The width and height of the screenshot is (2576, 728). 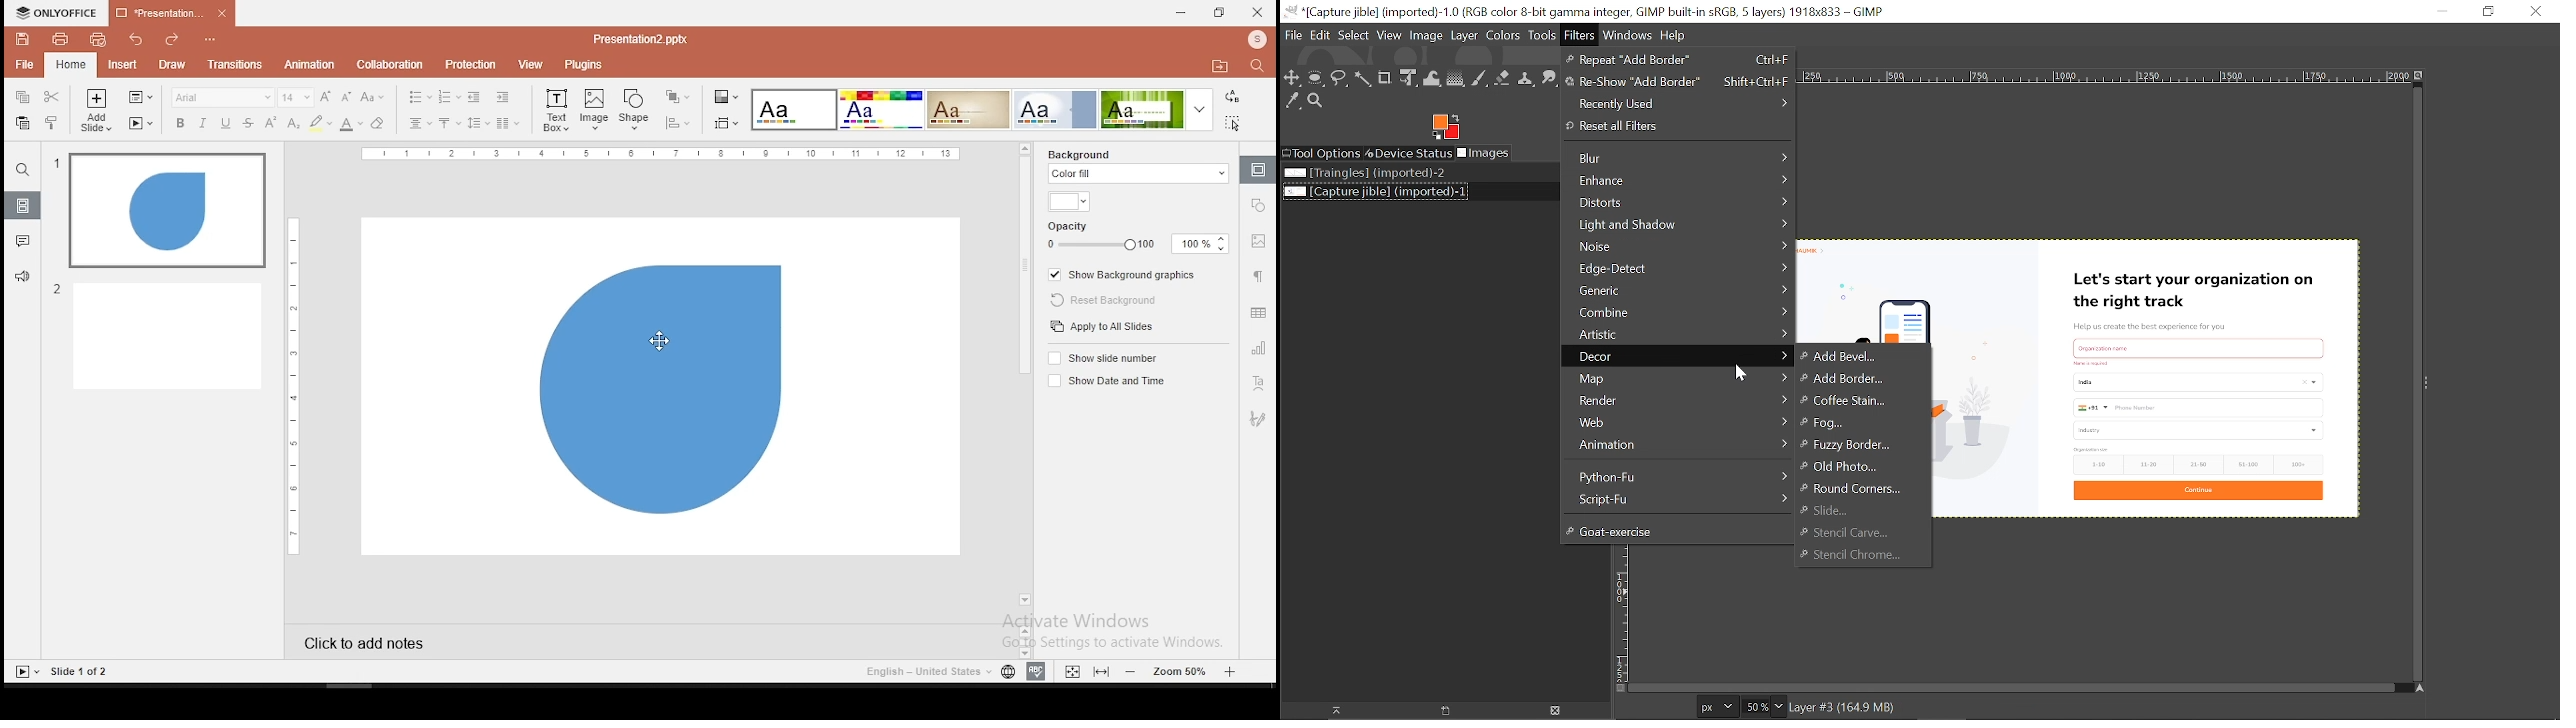 What do you see at coordinates (326, 96) in the screenshot?
I see `increase font size` at bounding box center [326, 96].